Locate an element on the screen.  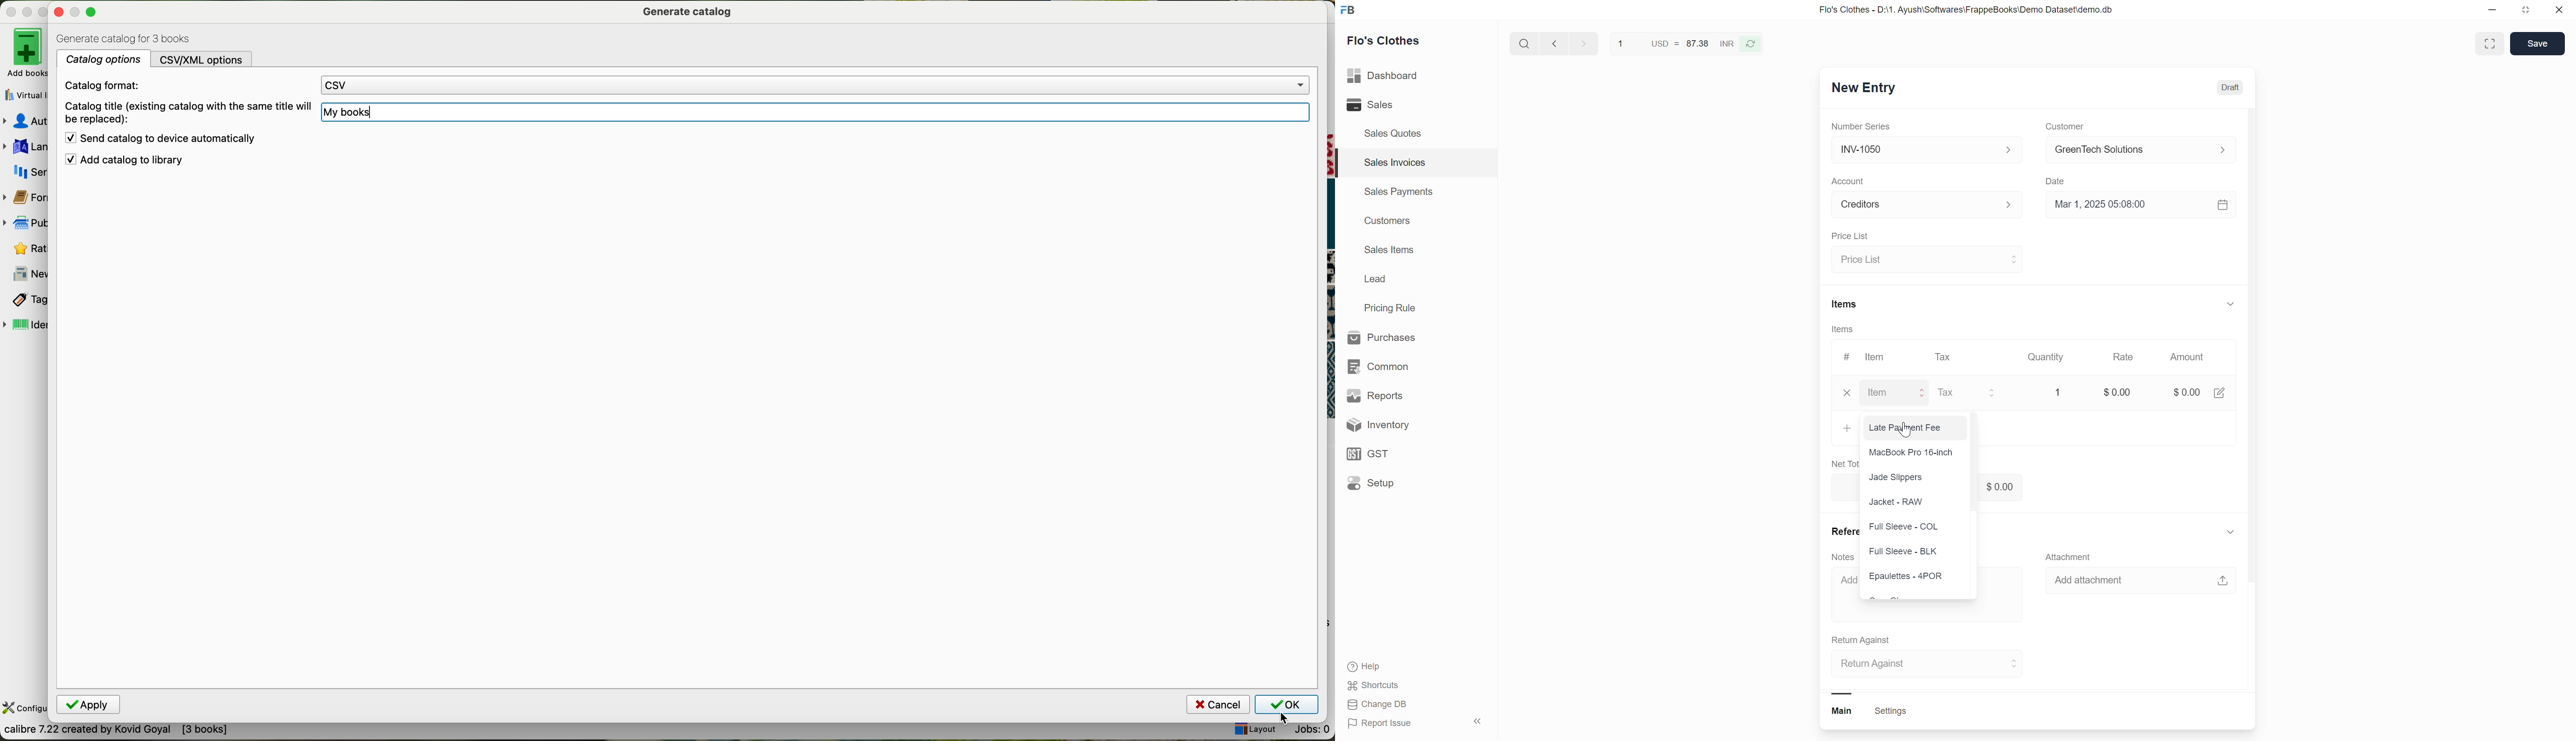
Price List is located at coordinates (1848, 236).